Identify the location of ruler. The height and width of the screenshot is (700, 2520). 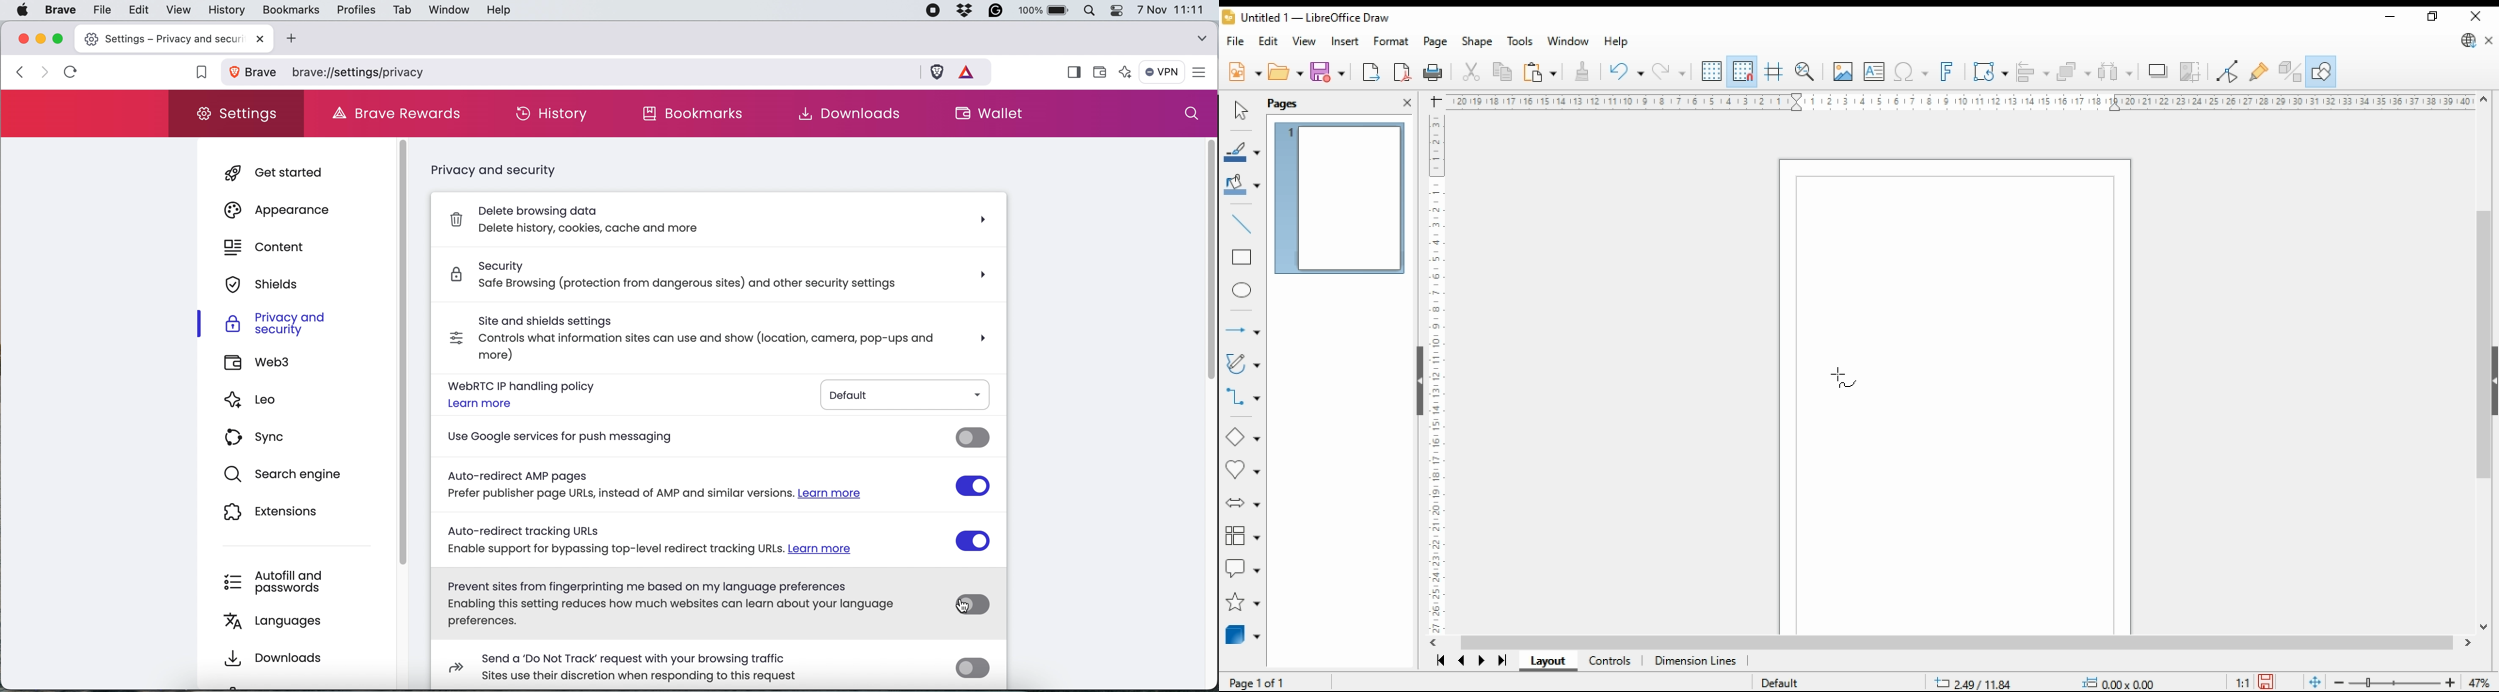
(1958, 101).